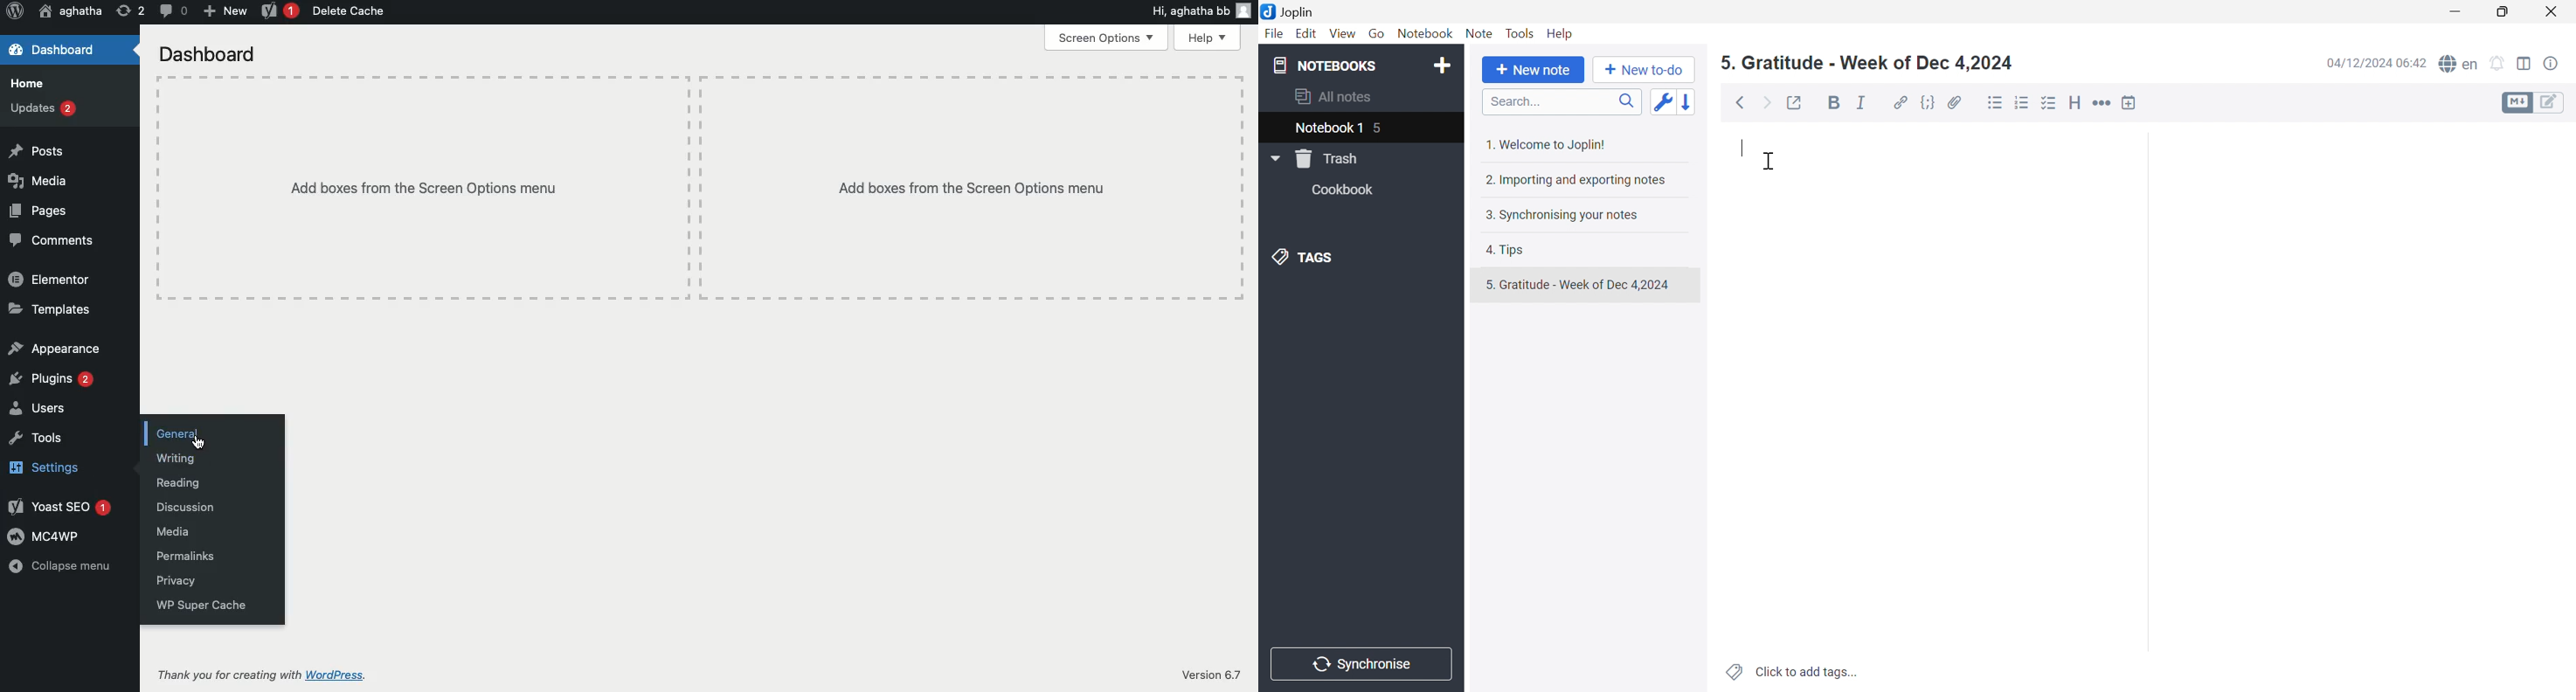 Image resolution: width=2576 pixels, height=700 pixels. Describe the element at coordinates (1548, 143) in the screenshot. I see `1. Welcome to Joplin!` at that location.